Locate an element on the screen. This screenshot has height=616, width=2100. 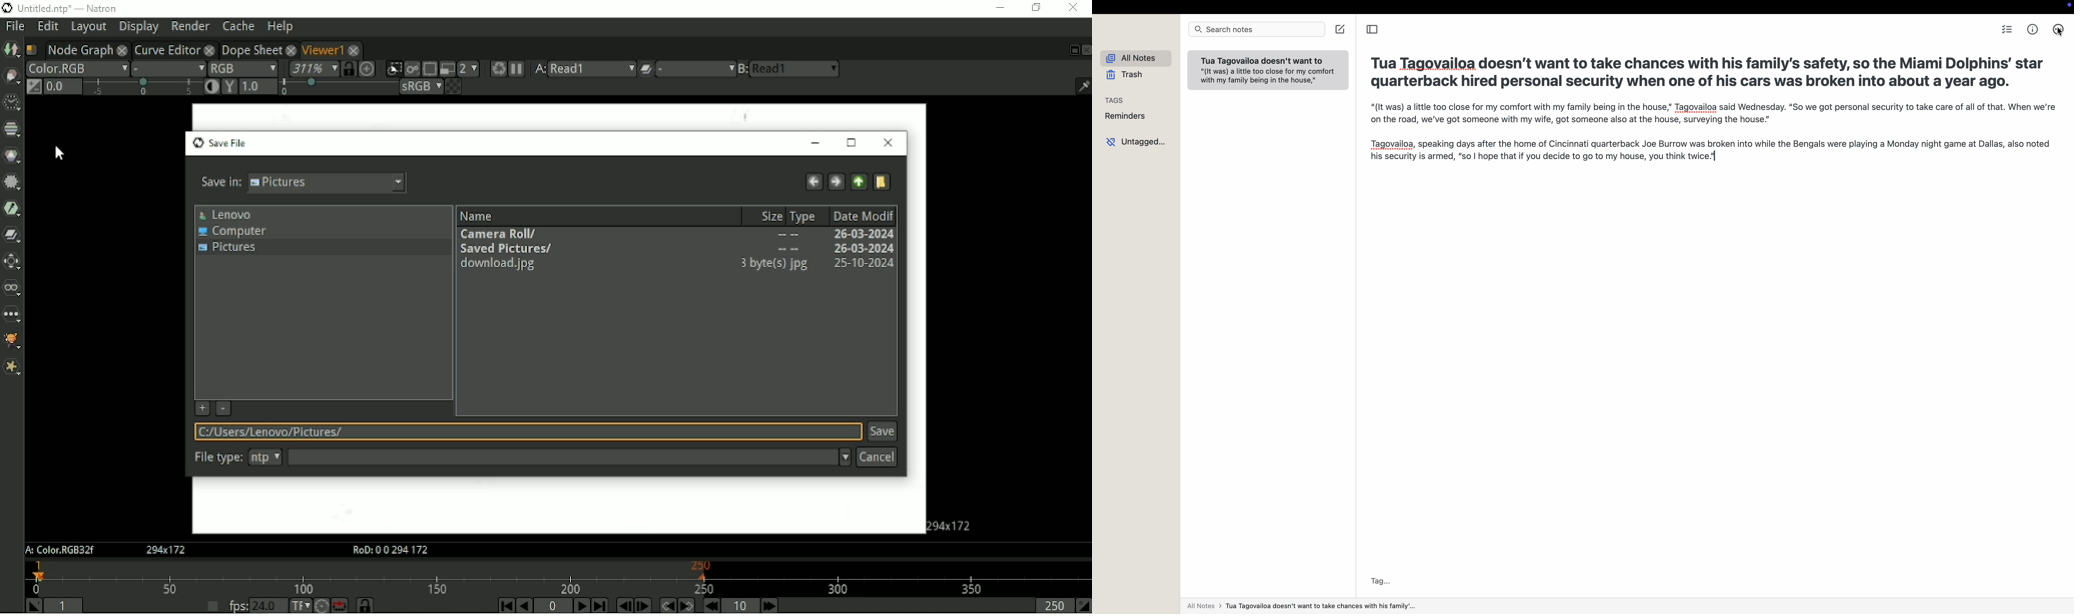
Save in is located at coordinates (217, 184).